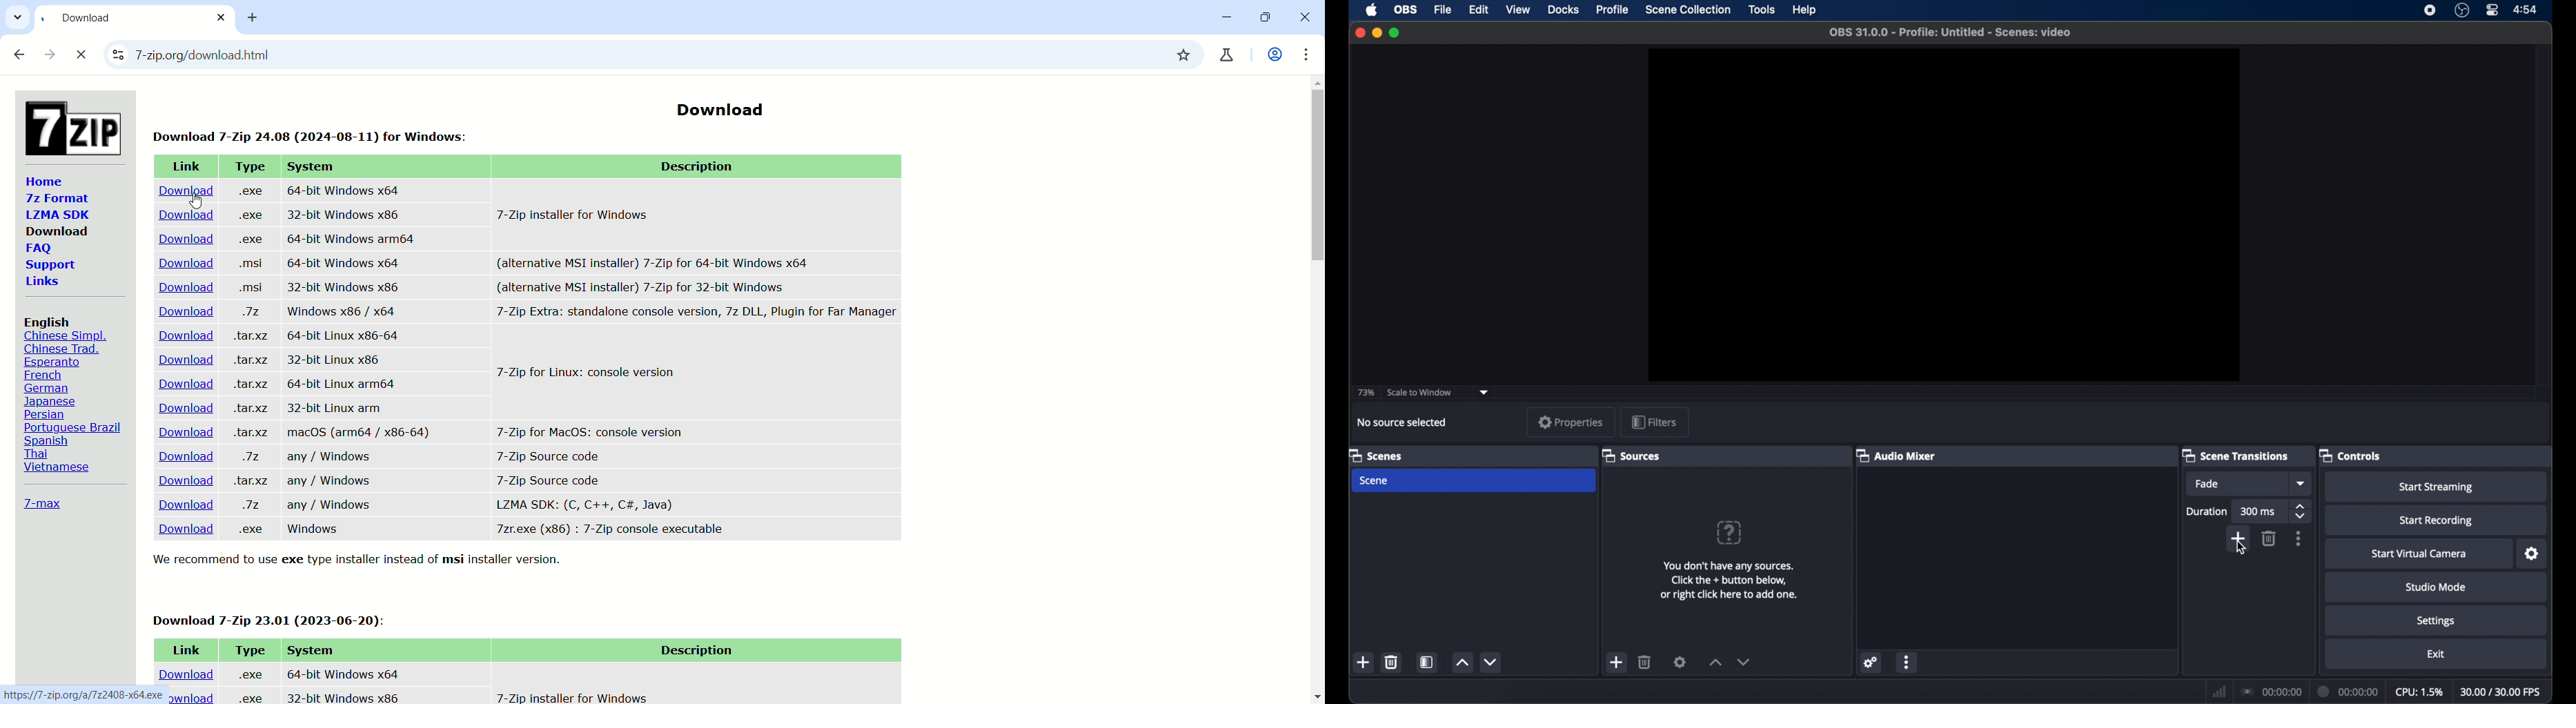 The image size is (2576, 728). I want to click on Download, so click(177, 287).